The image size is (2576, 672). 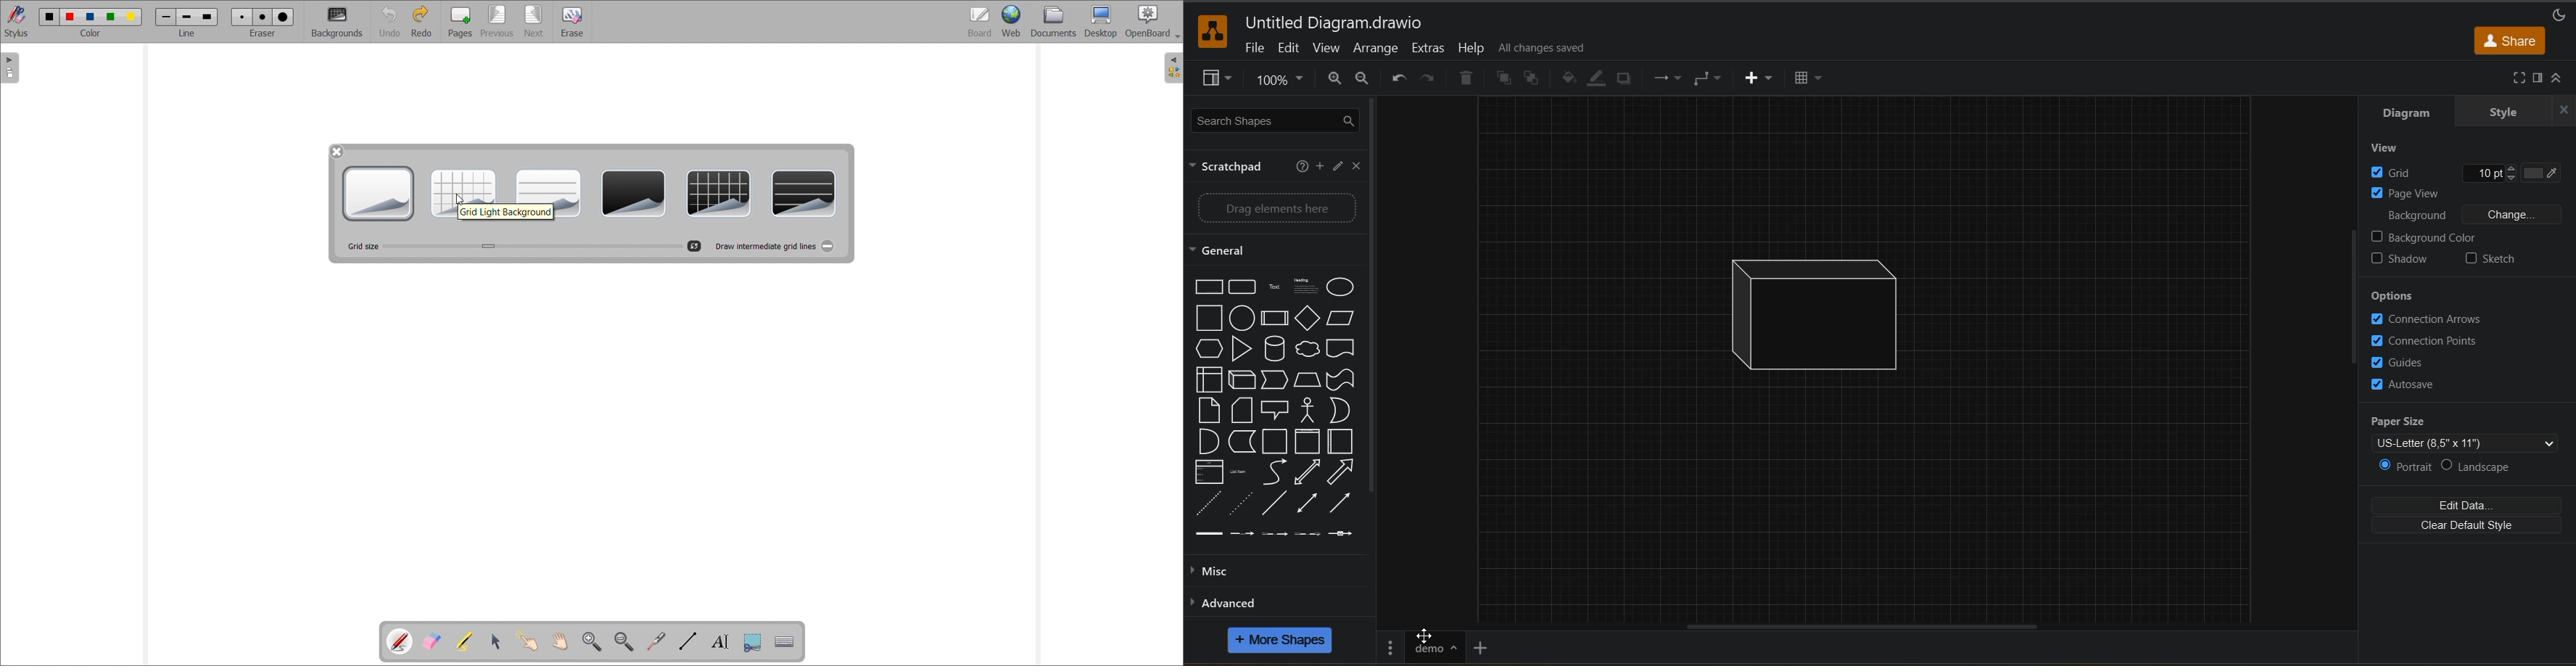 I want to click on redo, so click(x=1431, y=78).